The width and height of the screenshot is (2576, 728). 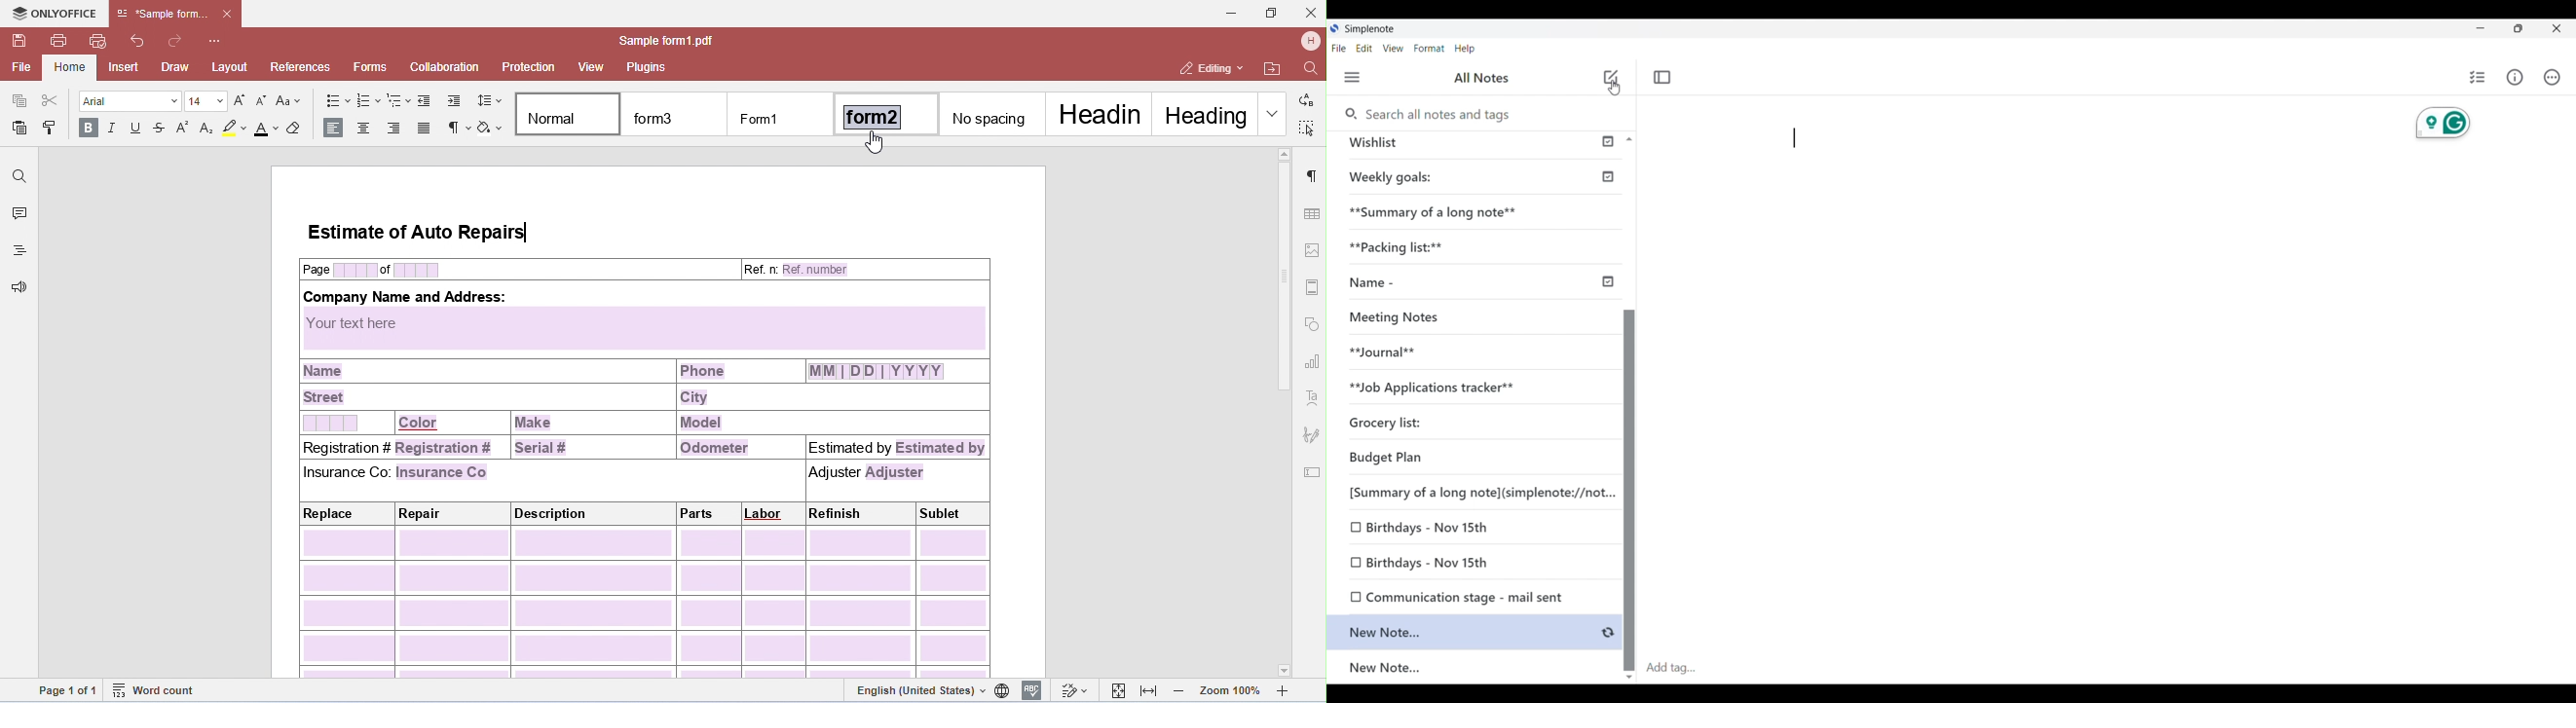 I want to click on timeline, so click(x=1604, y=279).